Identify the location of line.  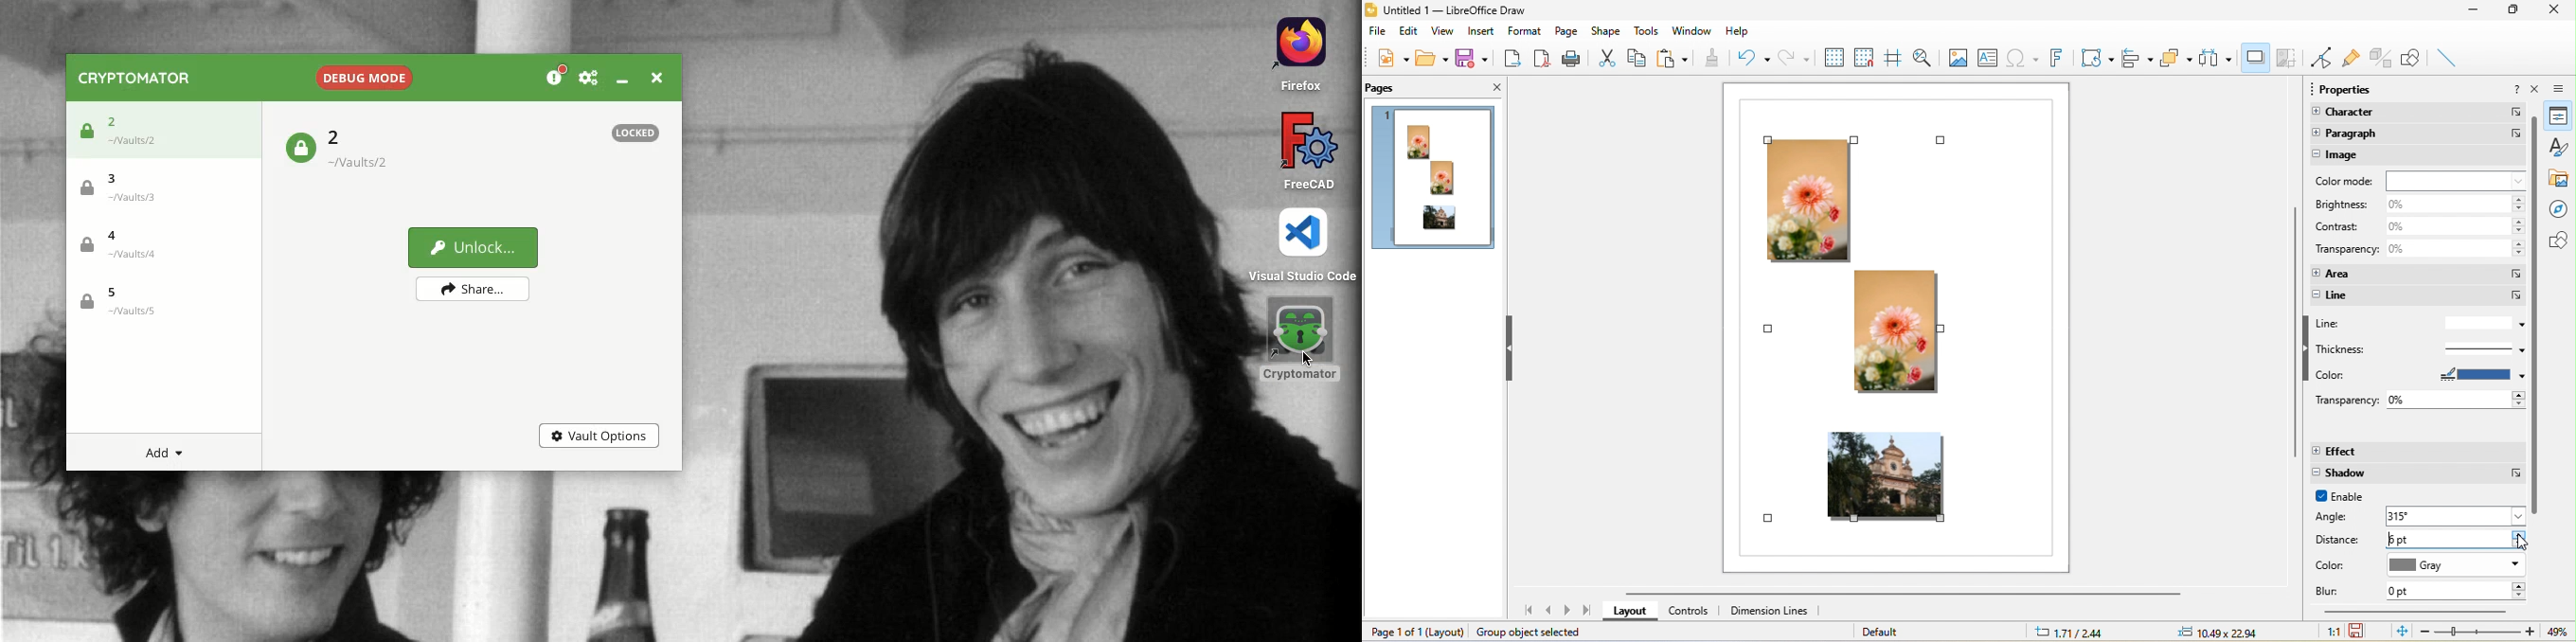
(2419, 324).